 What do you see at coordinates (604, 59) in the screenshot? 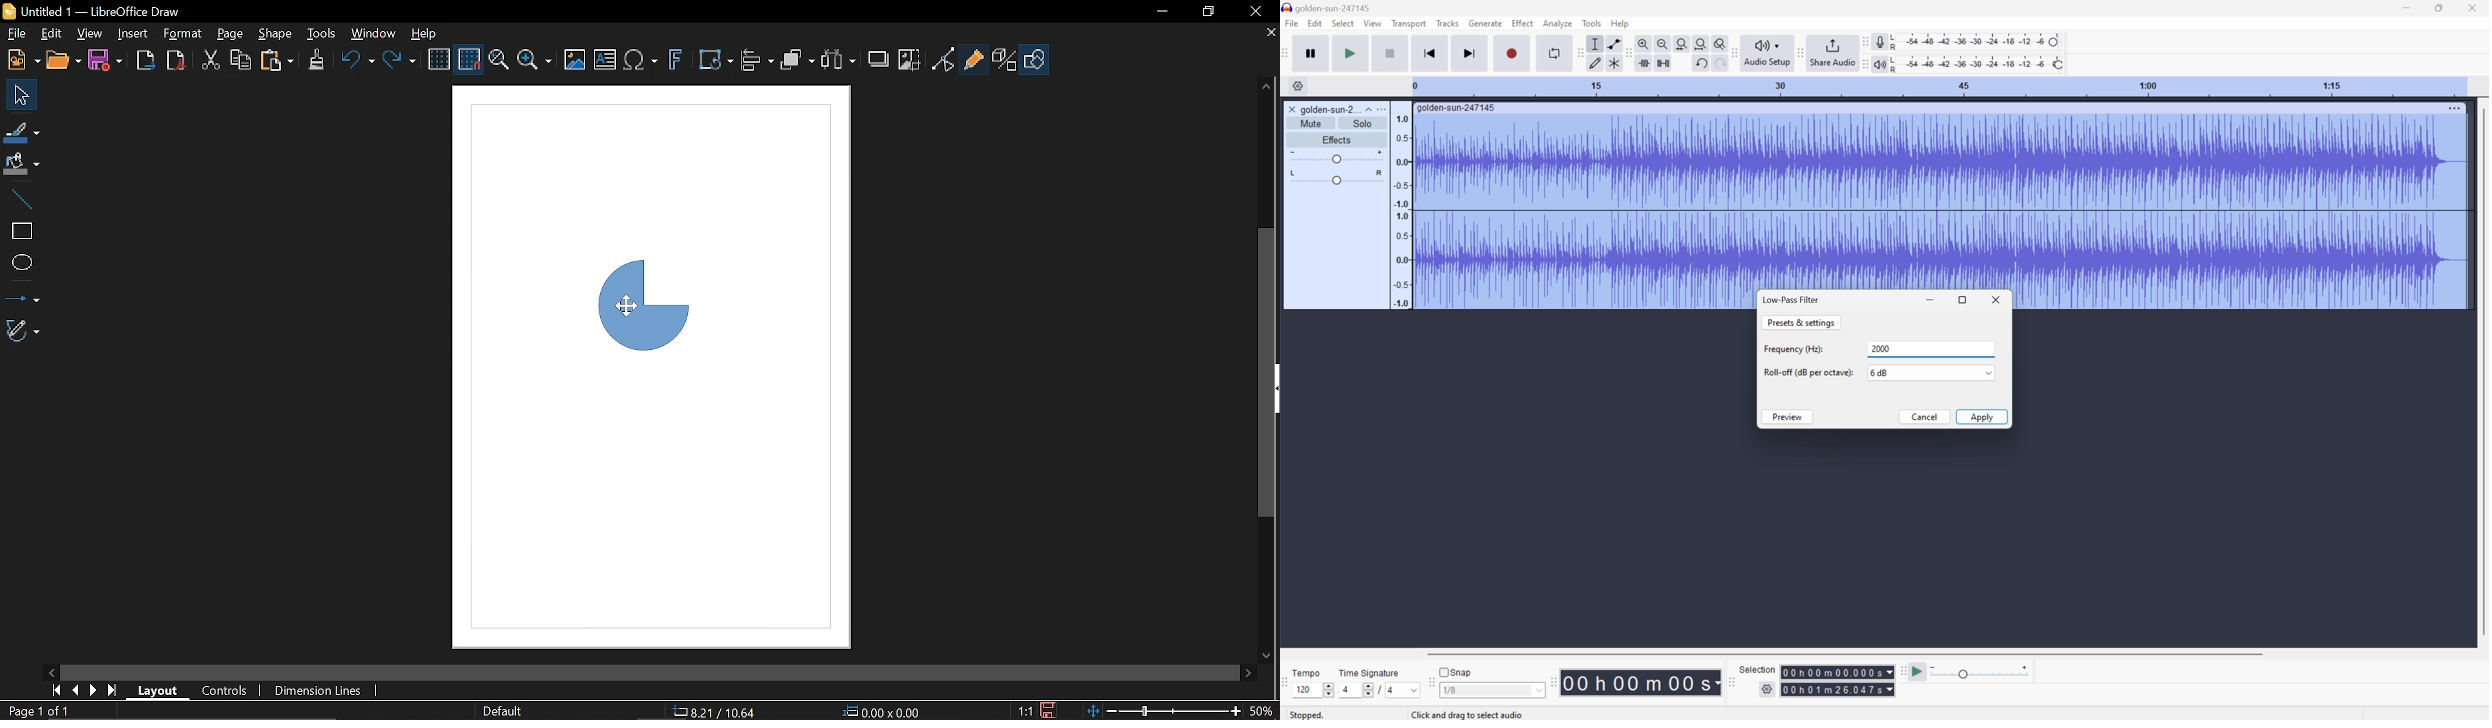
I see `Insert image` at bounding box center [604, 59].